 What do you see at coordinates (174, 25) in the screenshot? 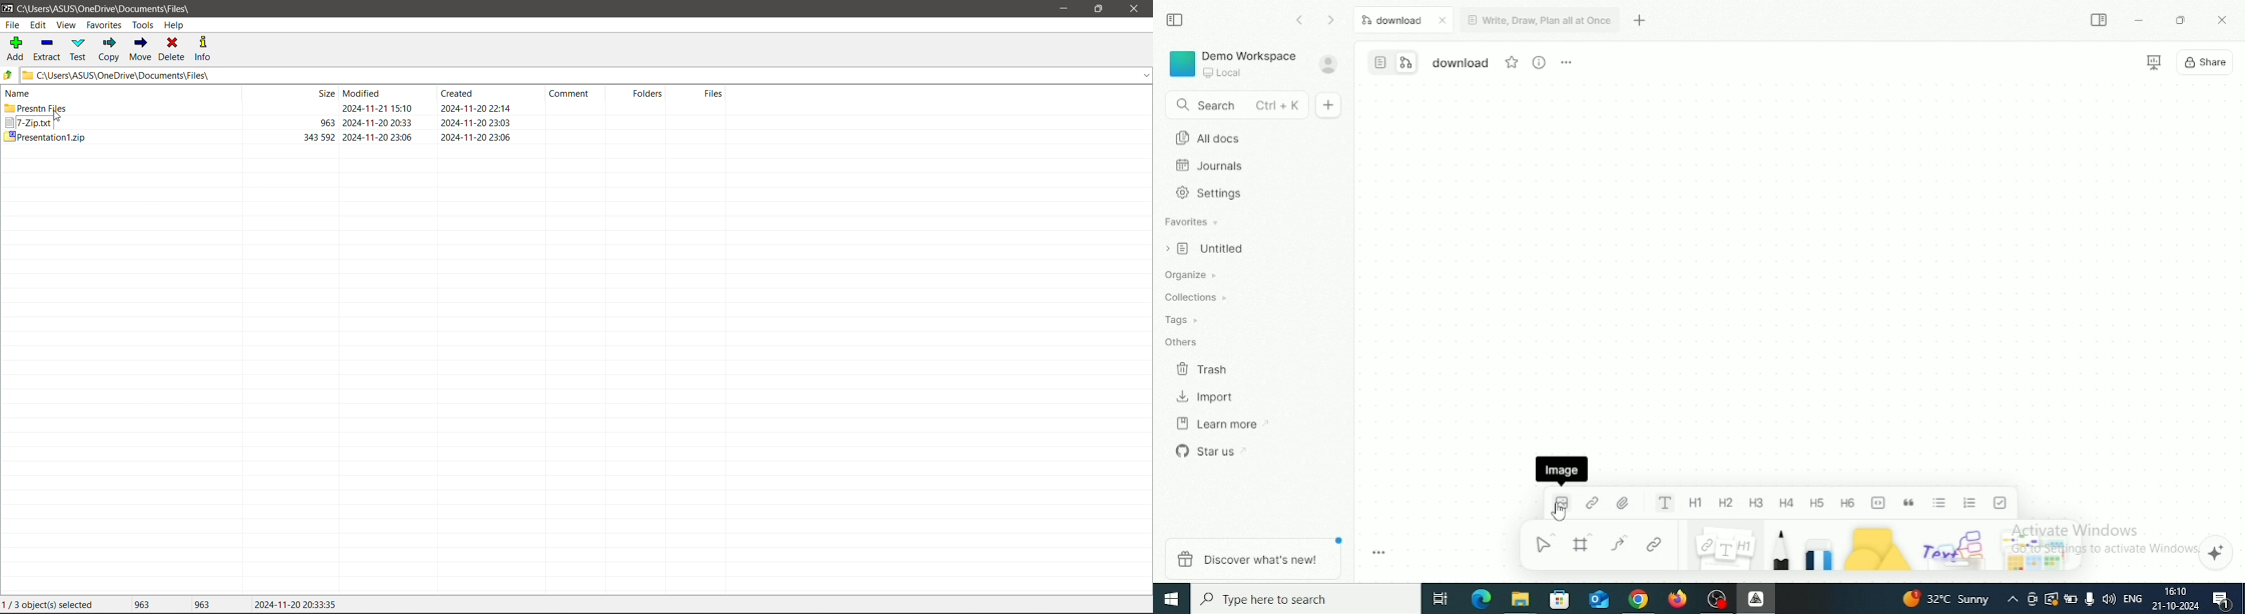
I see `Help` at bounding box center [174, 25].